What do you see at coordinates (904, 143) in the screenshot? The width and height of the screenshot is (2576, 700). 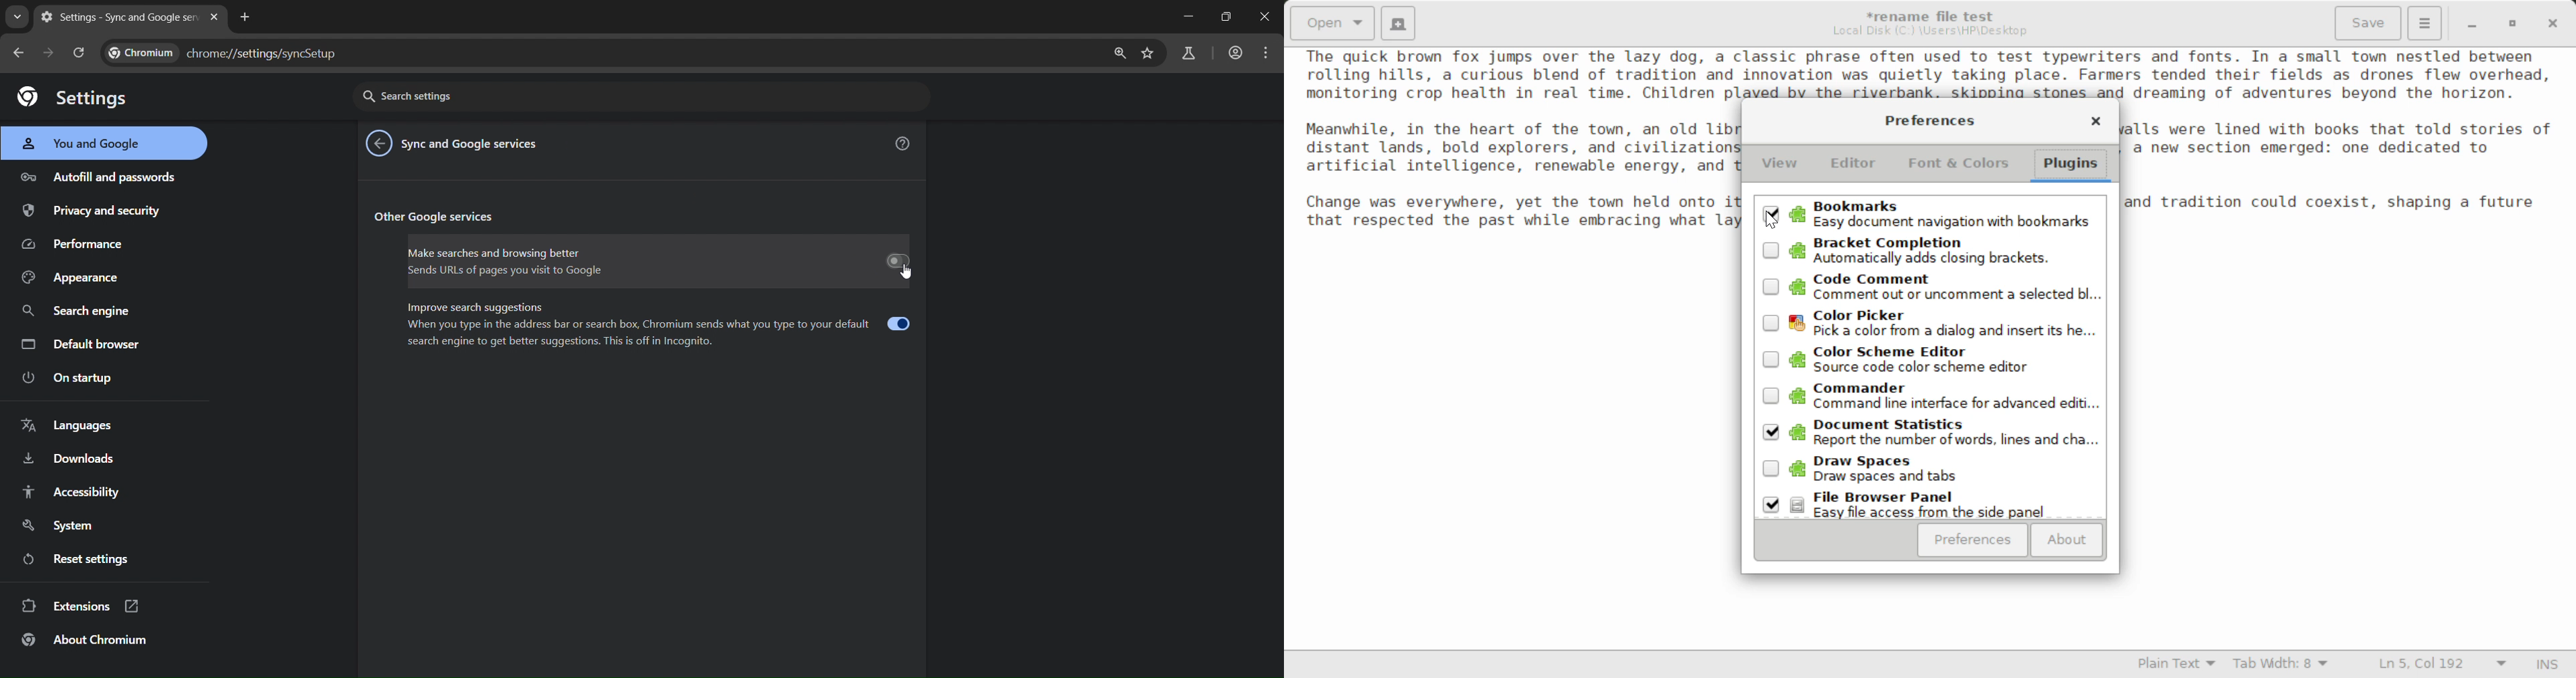 I see `help` at bounding box center [904, 143].